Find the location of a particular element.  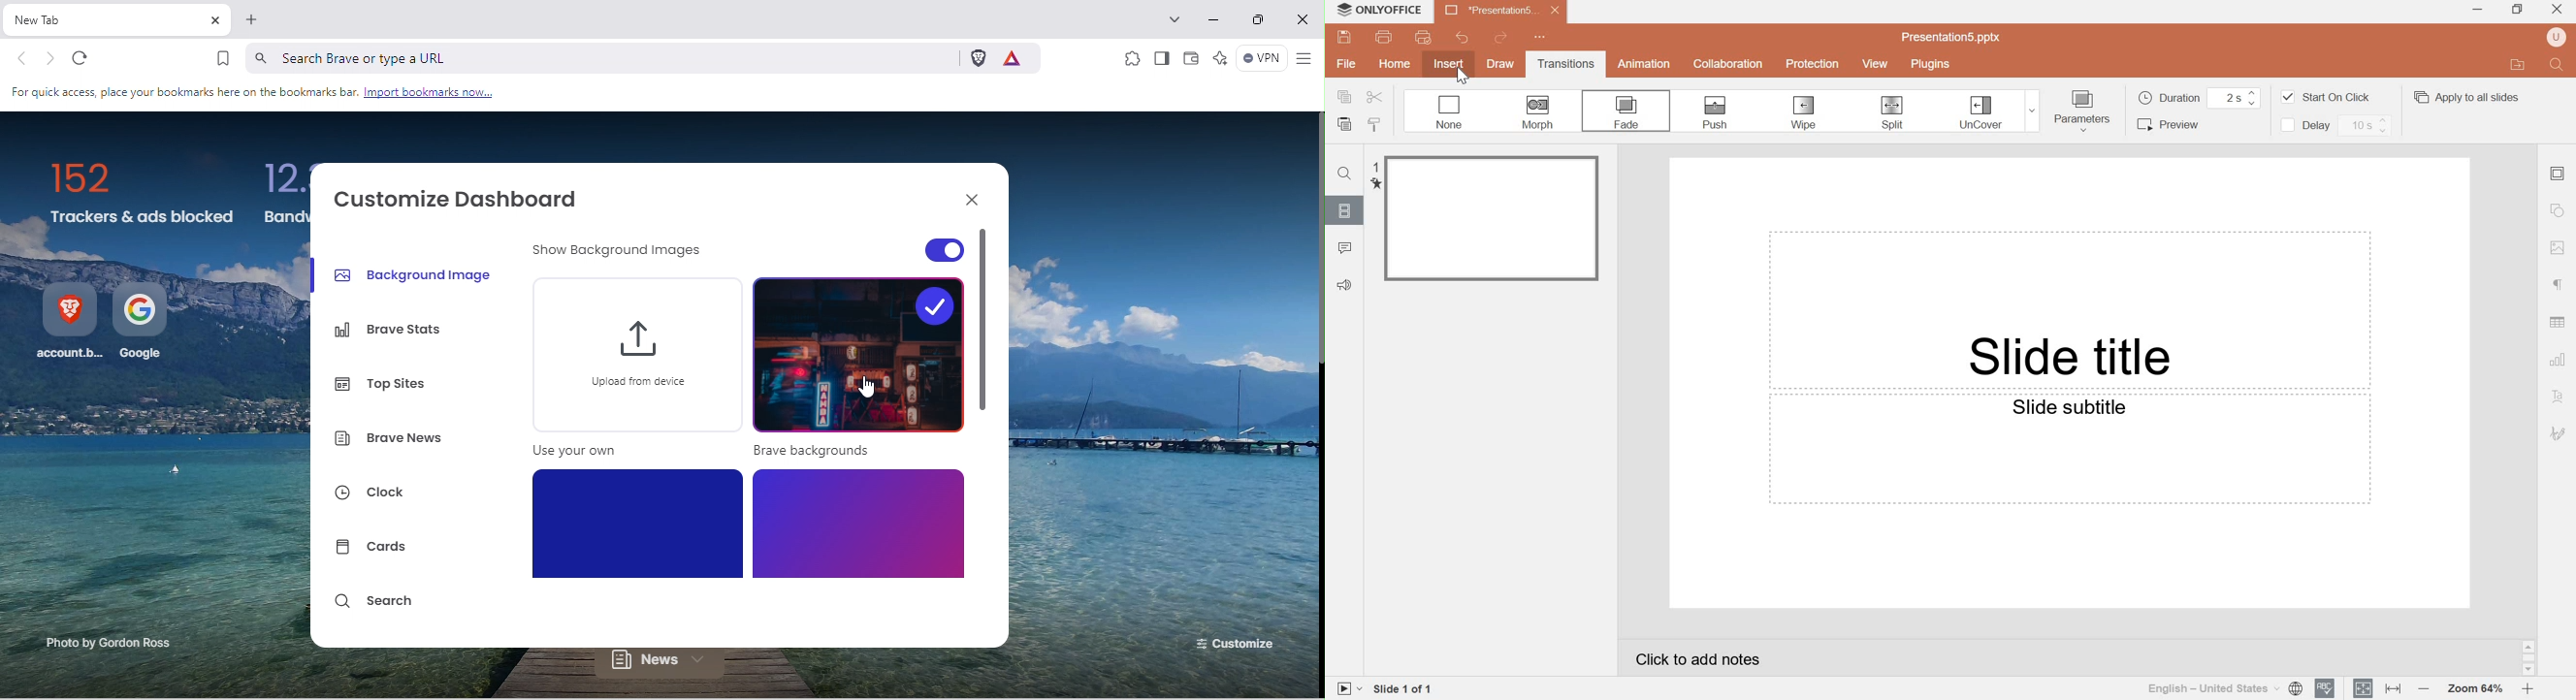

Protection is located at coordinates (1814, 65).